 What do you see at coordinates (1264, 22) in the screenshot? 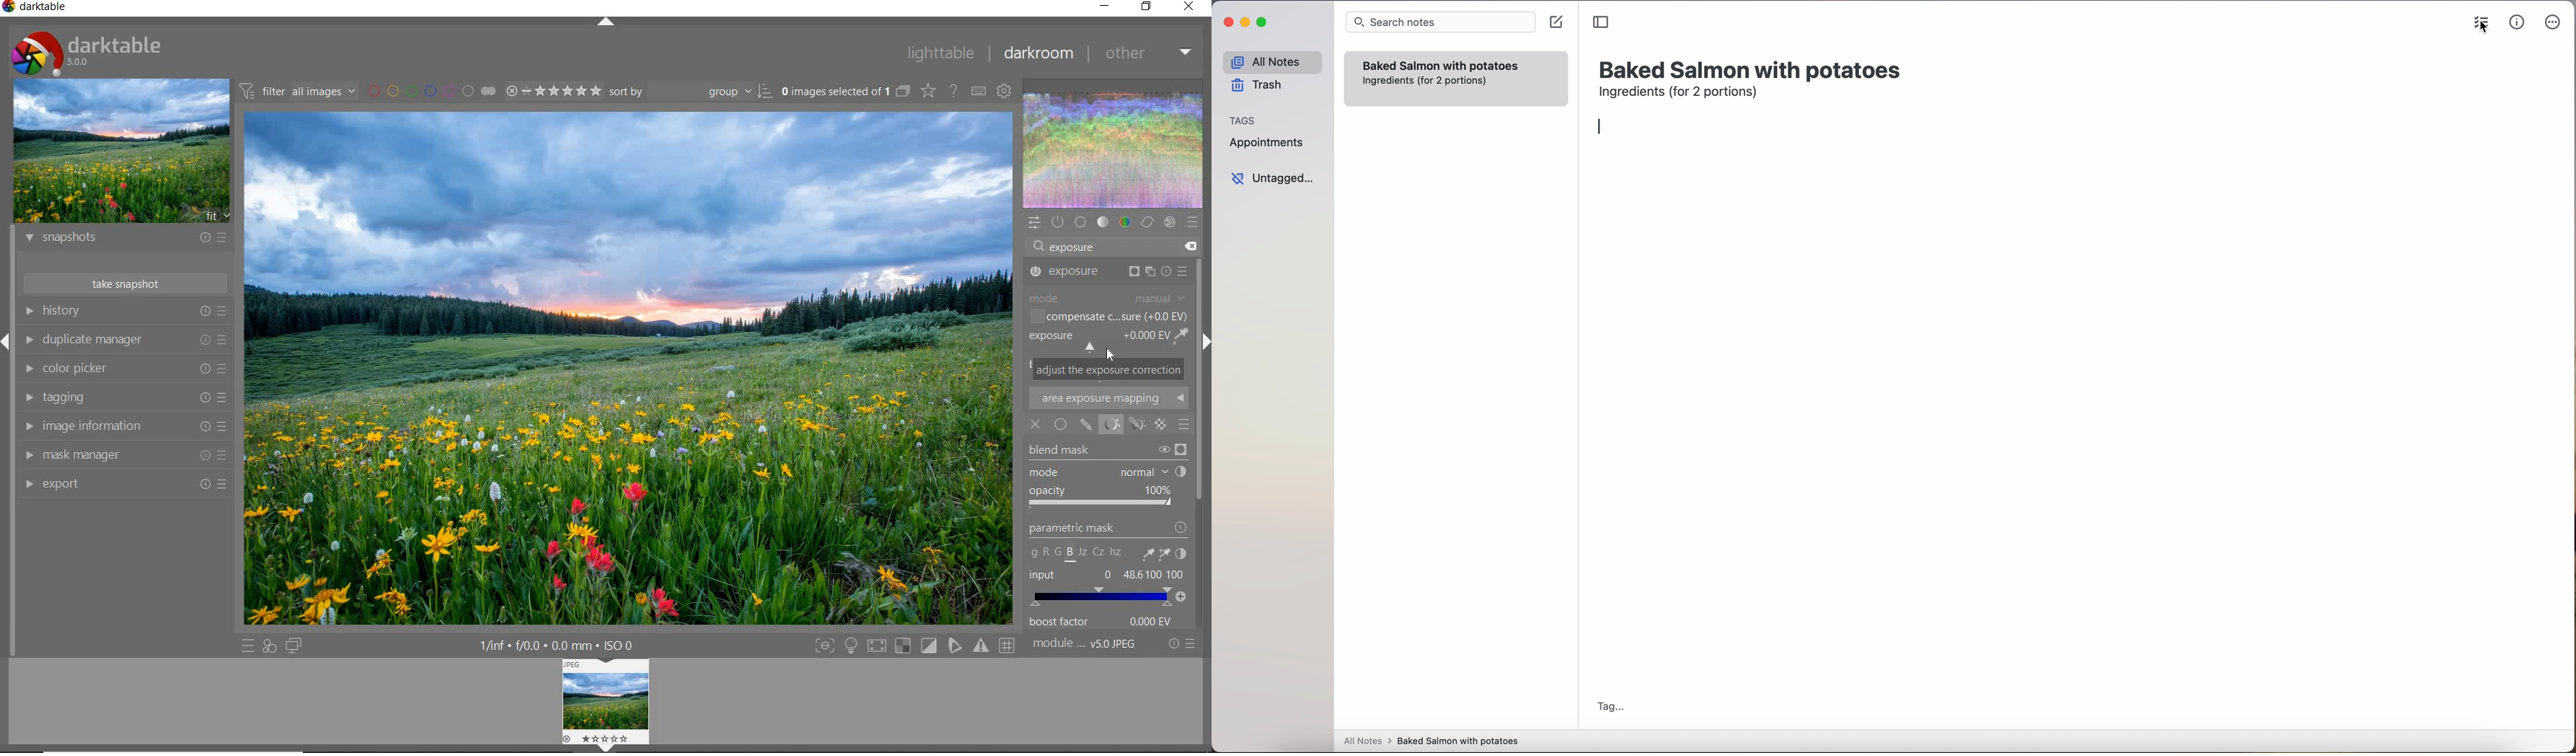
I see `maximize` at bounding box center [1264, 22].